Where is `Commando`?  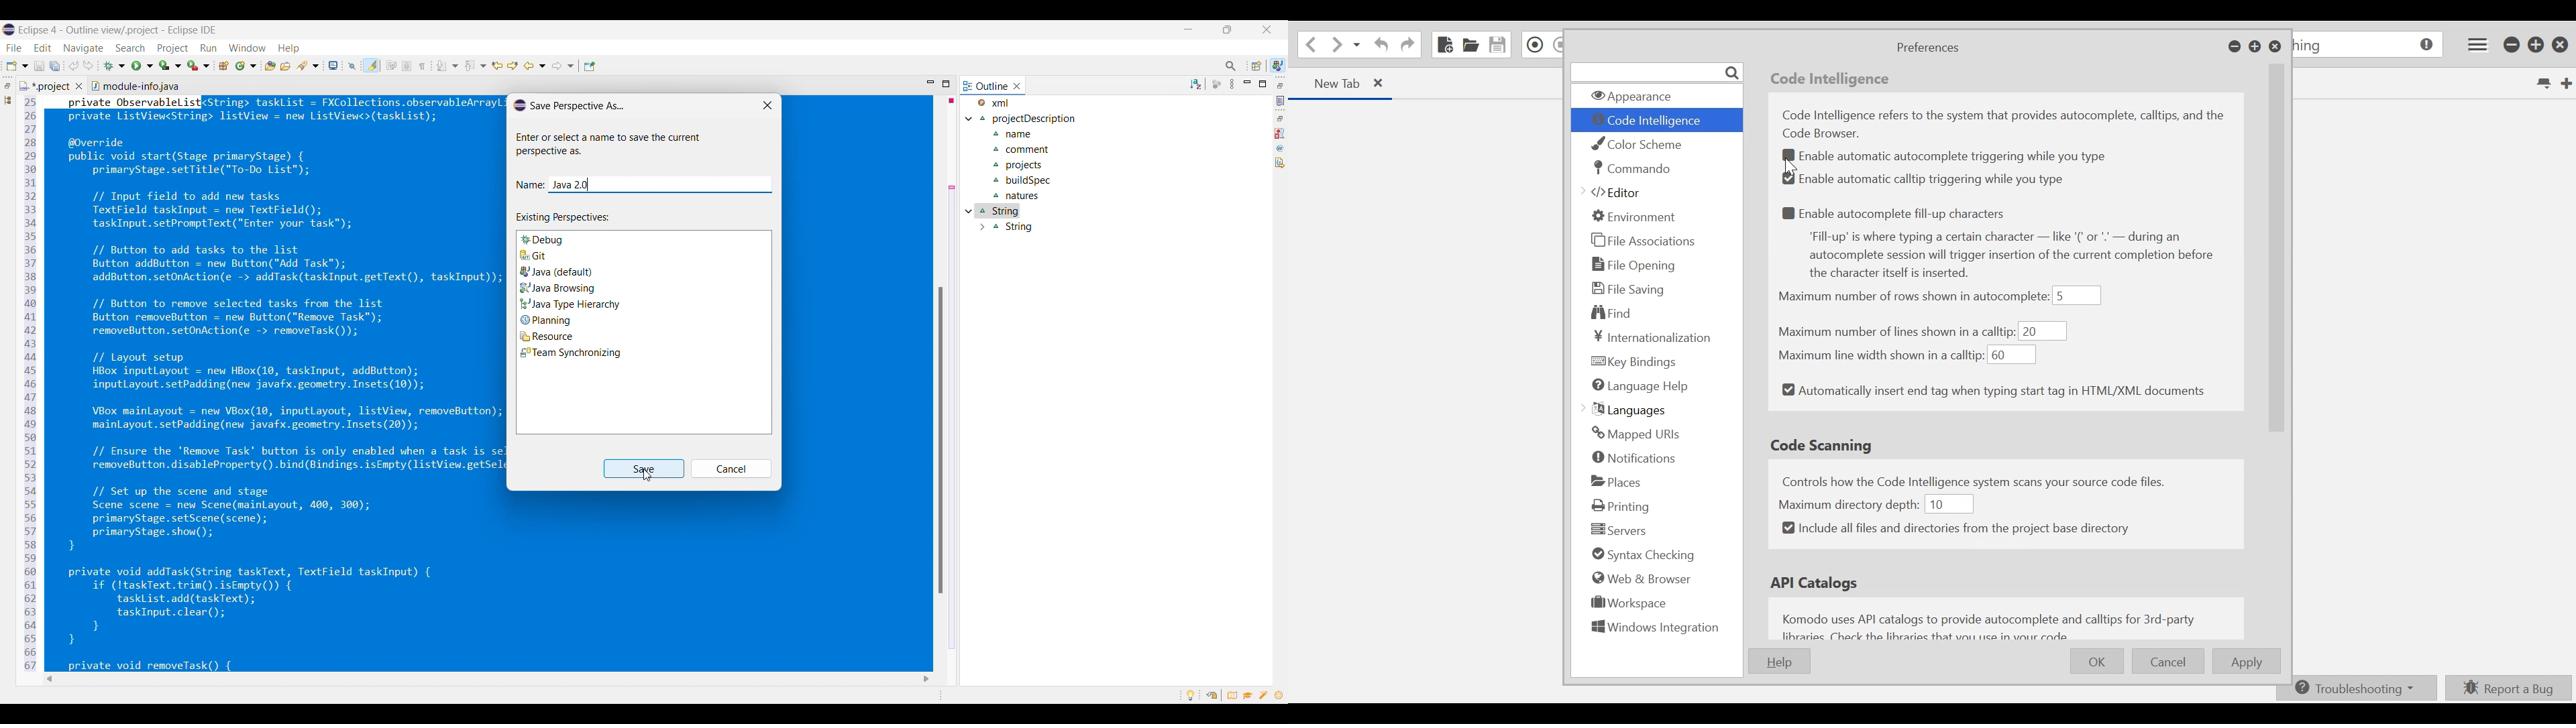
Commando is located at coordinates (1632, 168).